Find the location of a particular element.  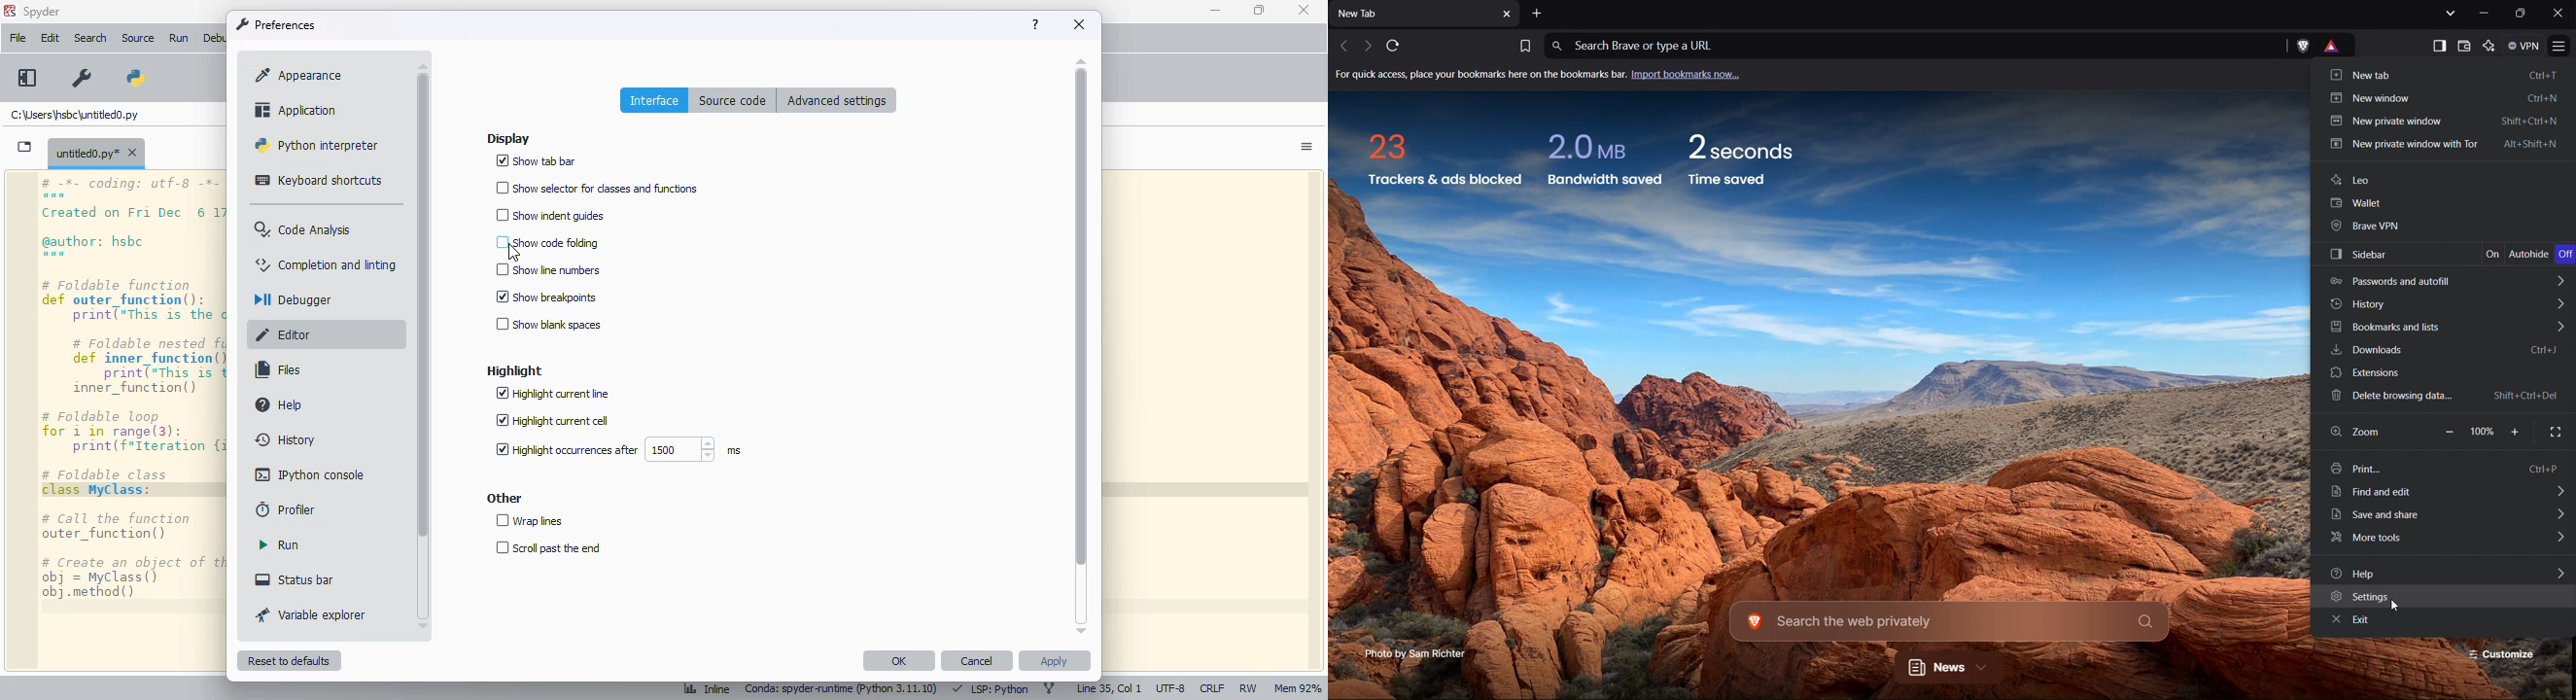

history is located at coordinates (287, 438).